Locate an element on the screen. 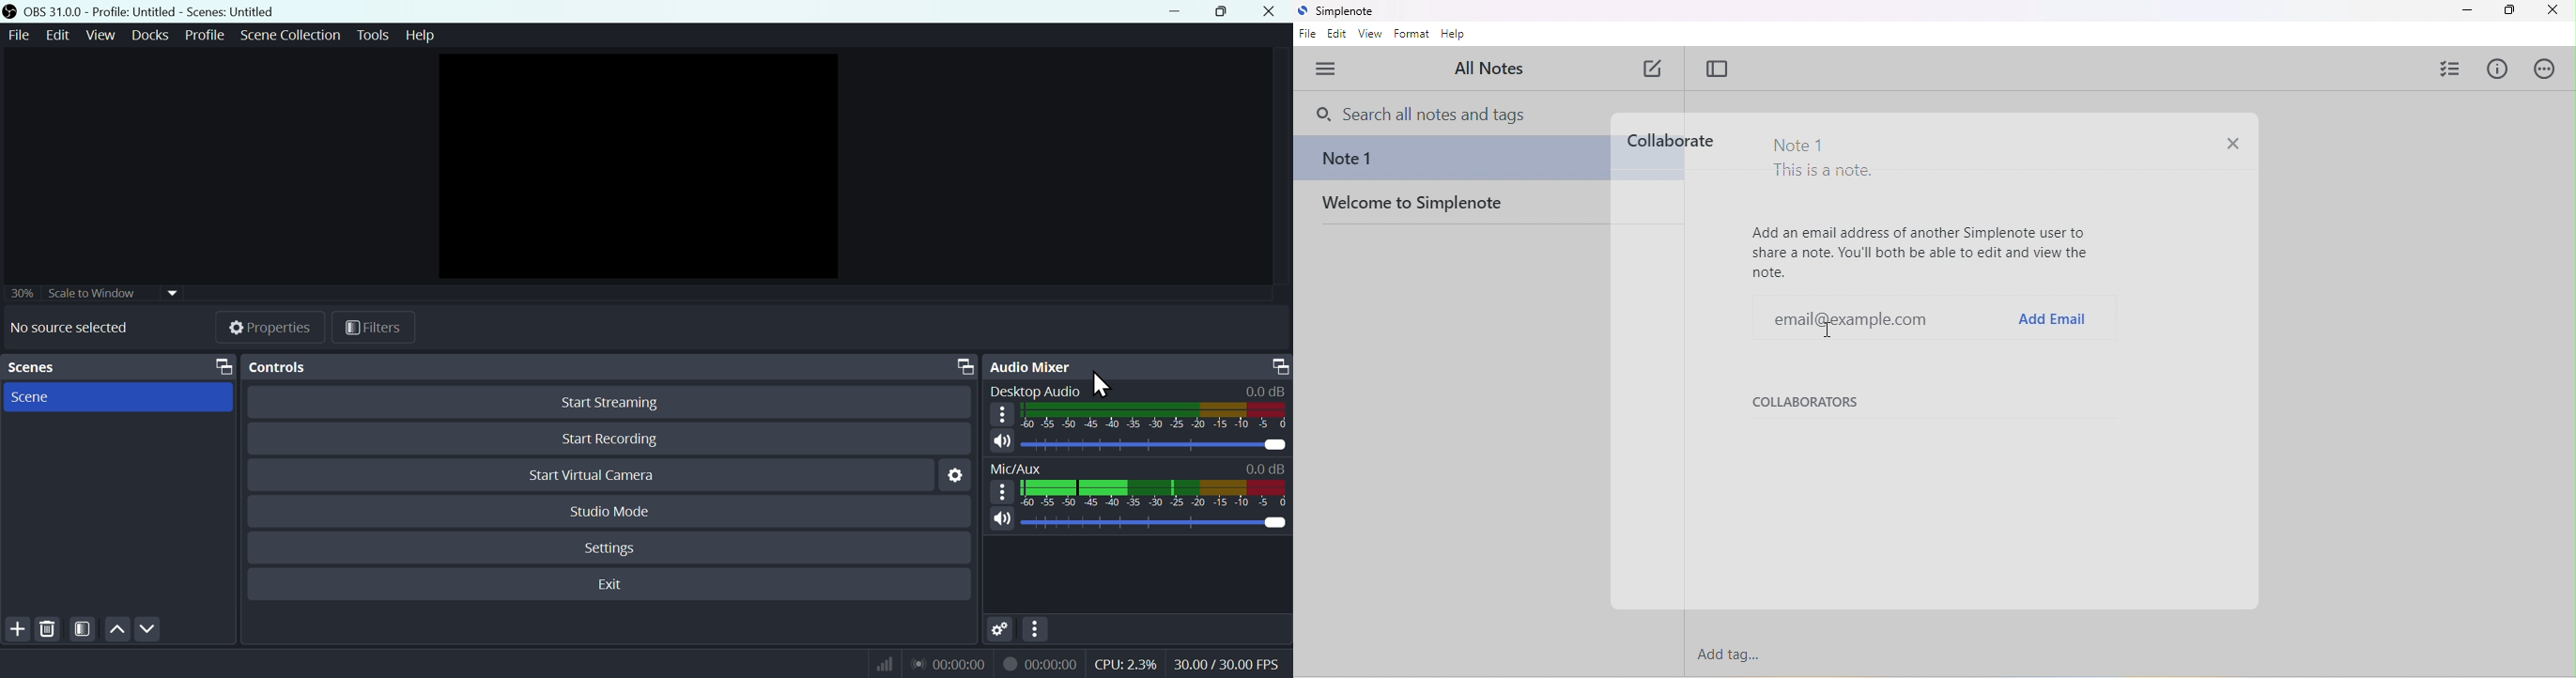  Recording Status is located at coordinates (1041, 664).